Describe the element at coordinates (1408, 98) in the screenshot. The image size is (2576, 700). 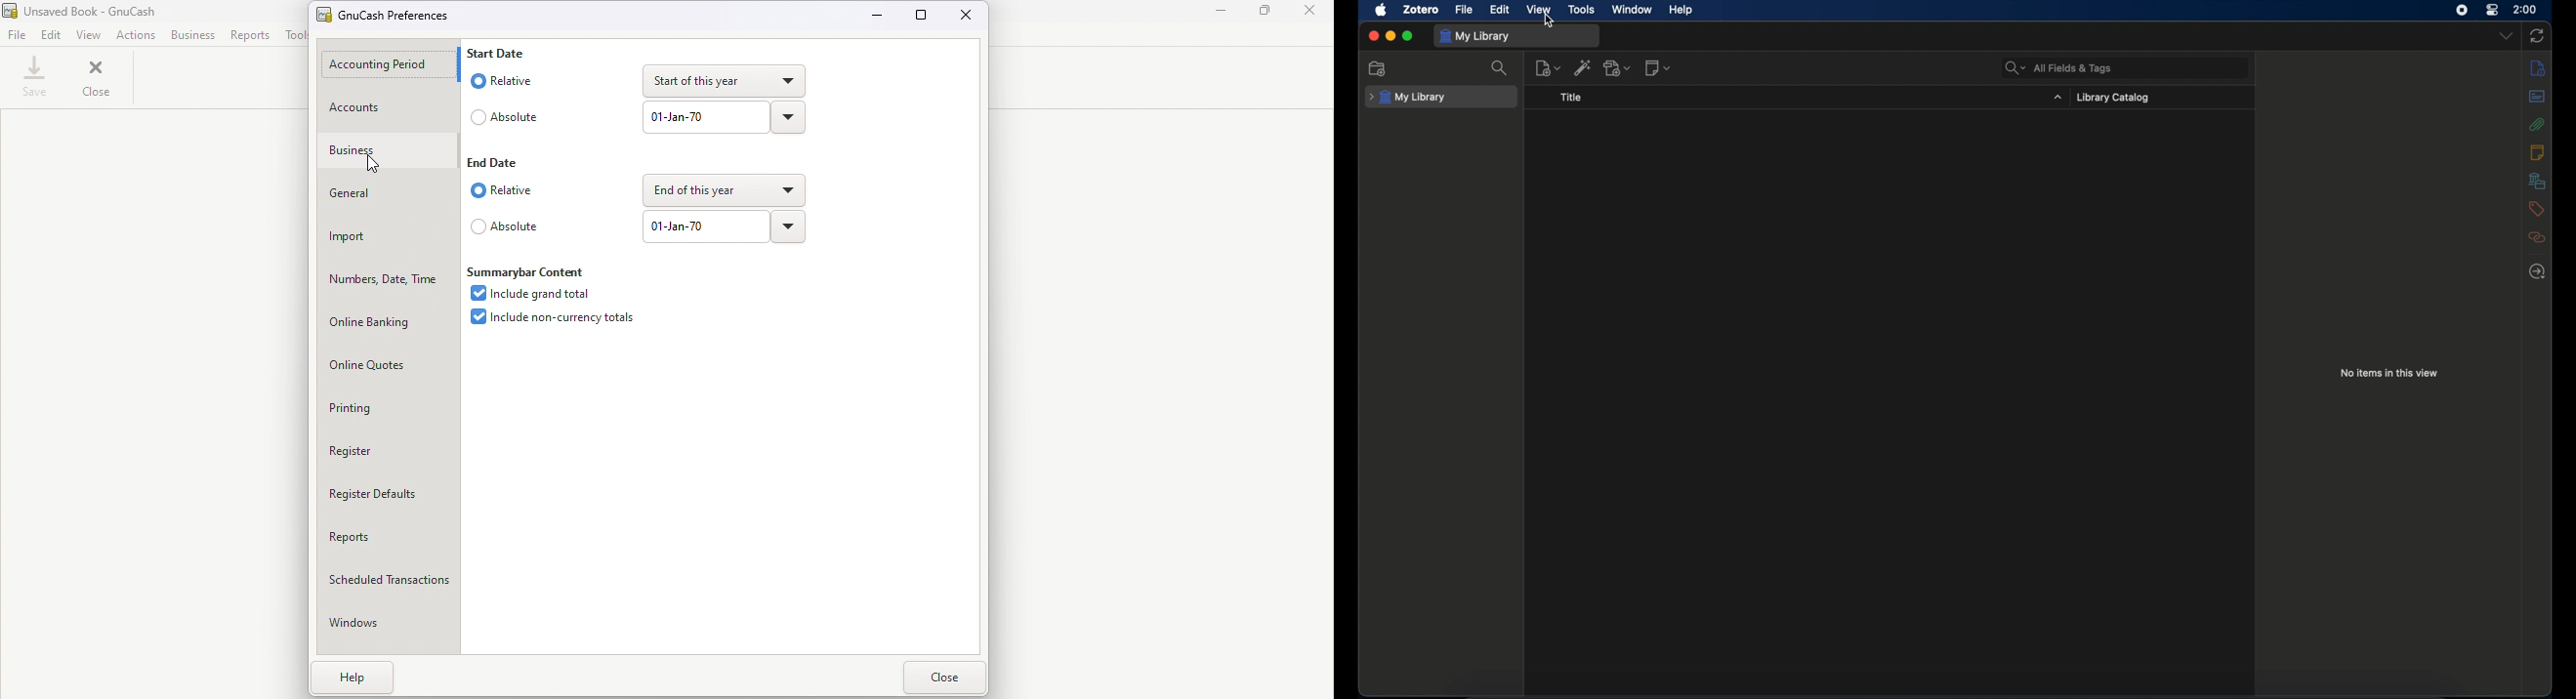
I see `my library` at that location.